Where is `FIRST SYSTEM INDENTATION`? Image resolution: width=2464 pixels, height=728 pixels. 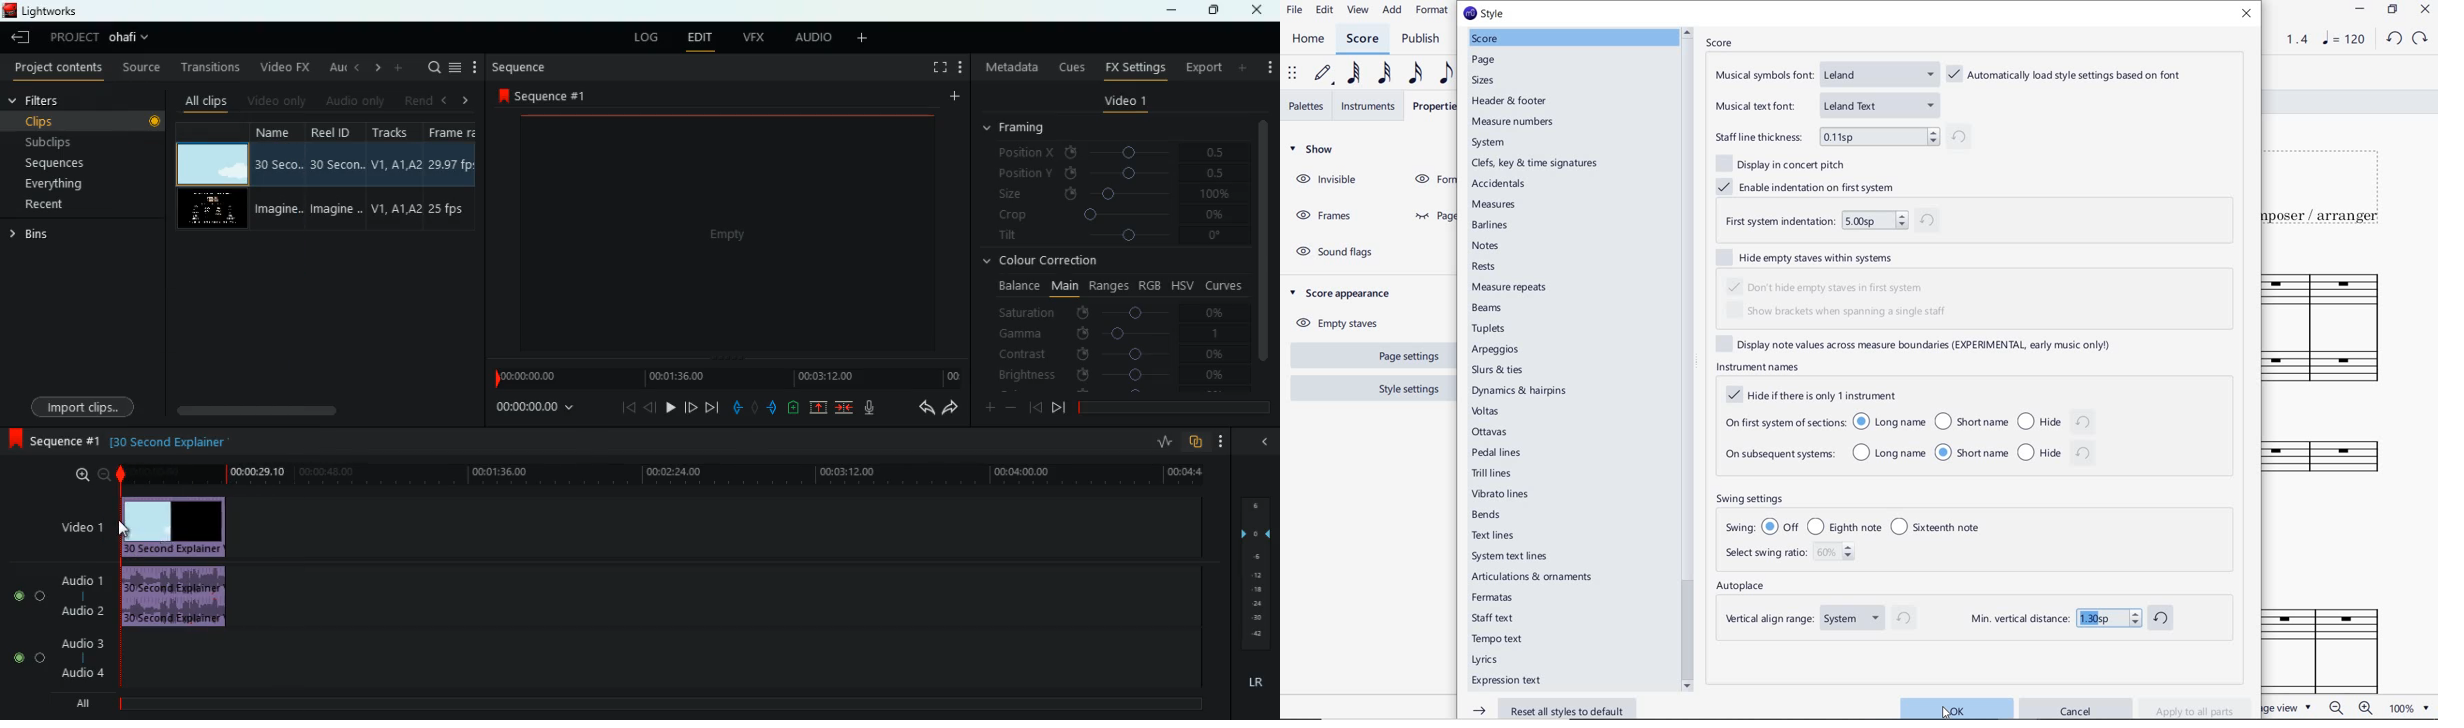
FIRST SYSTEM INDENTATION is located at coordinates (1832, 221).